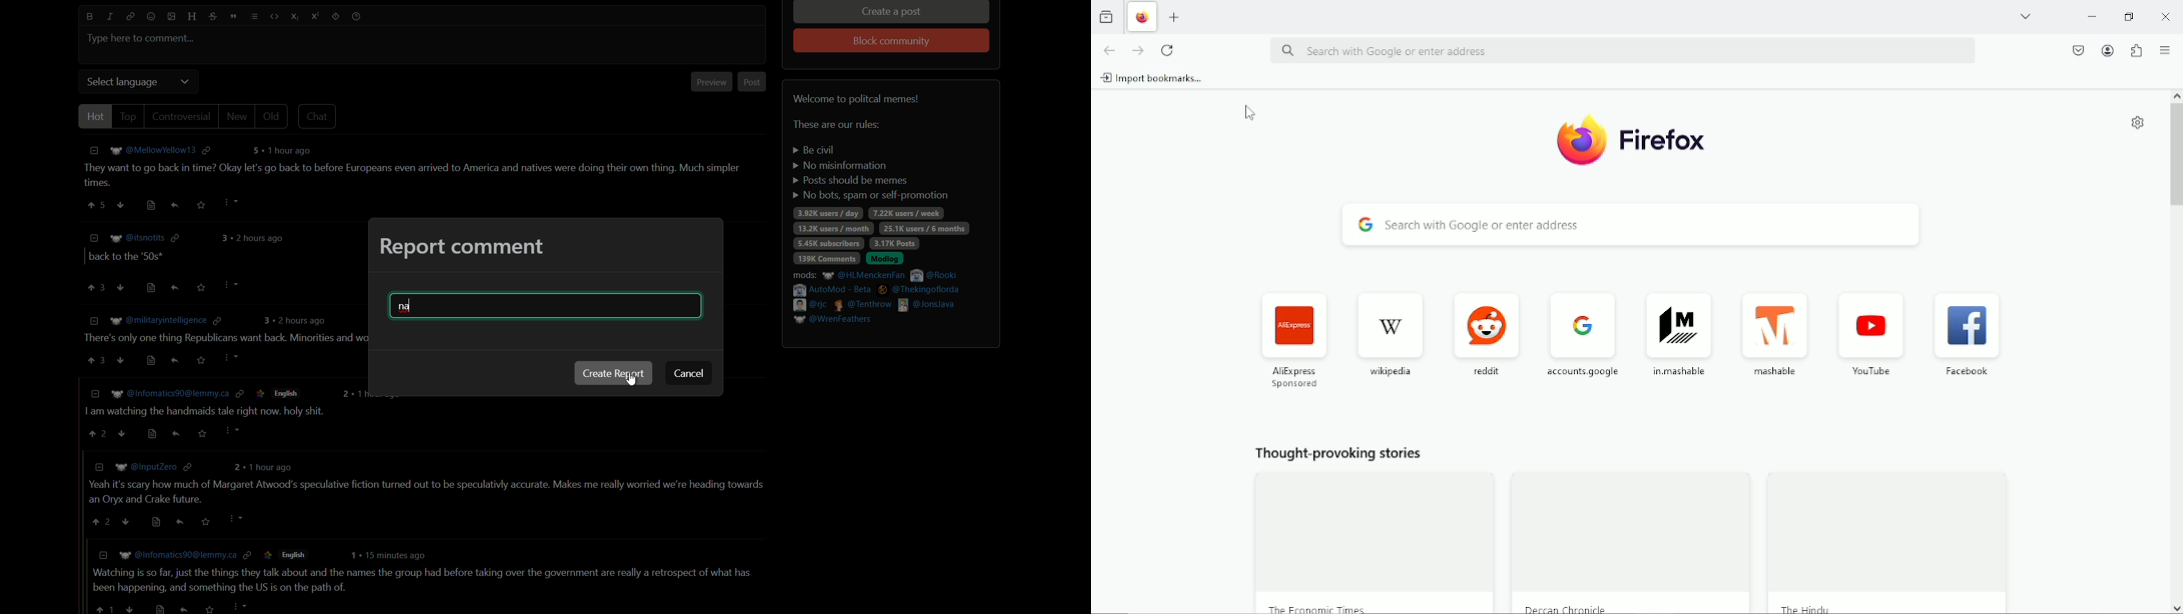 The image size is (2184, 616). Describe the element at coordinates (893, 42) in the screenshot. I see `block community` at that location.